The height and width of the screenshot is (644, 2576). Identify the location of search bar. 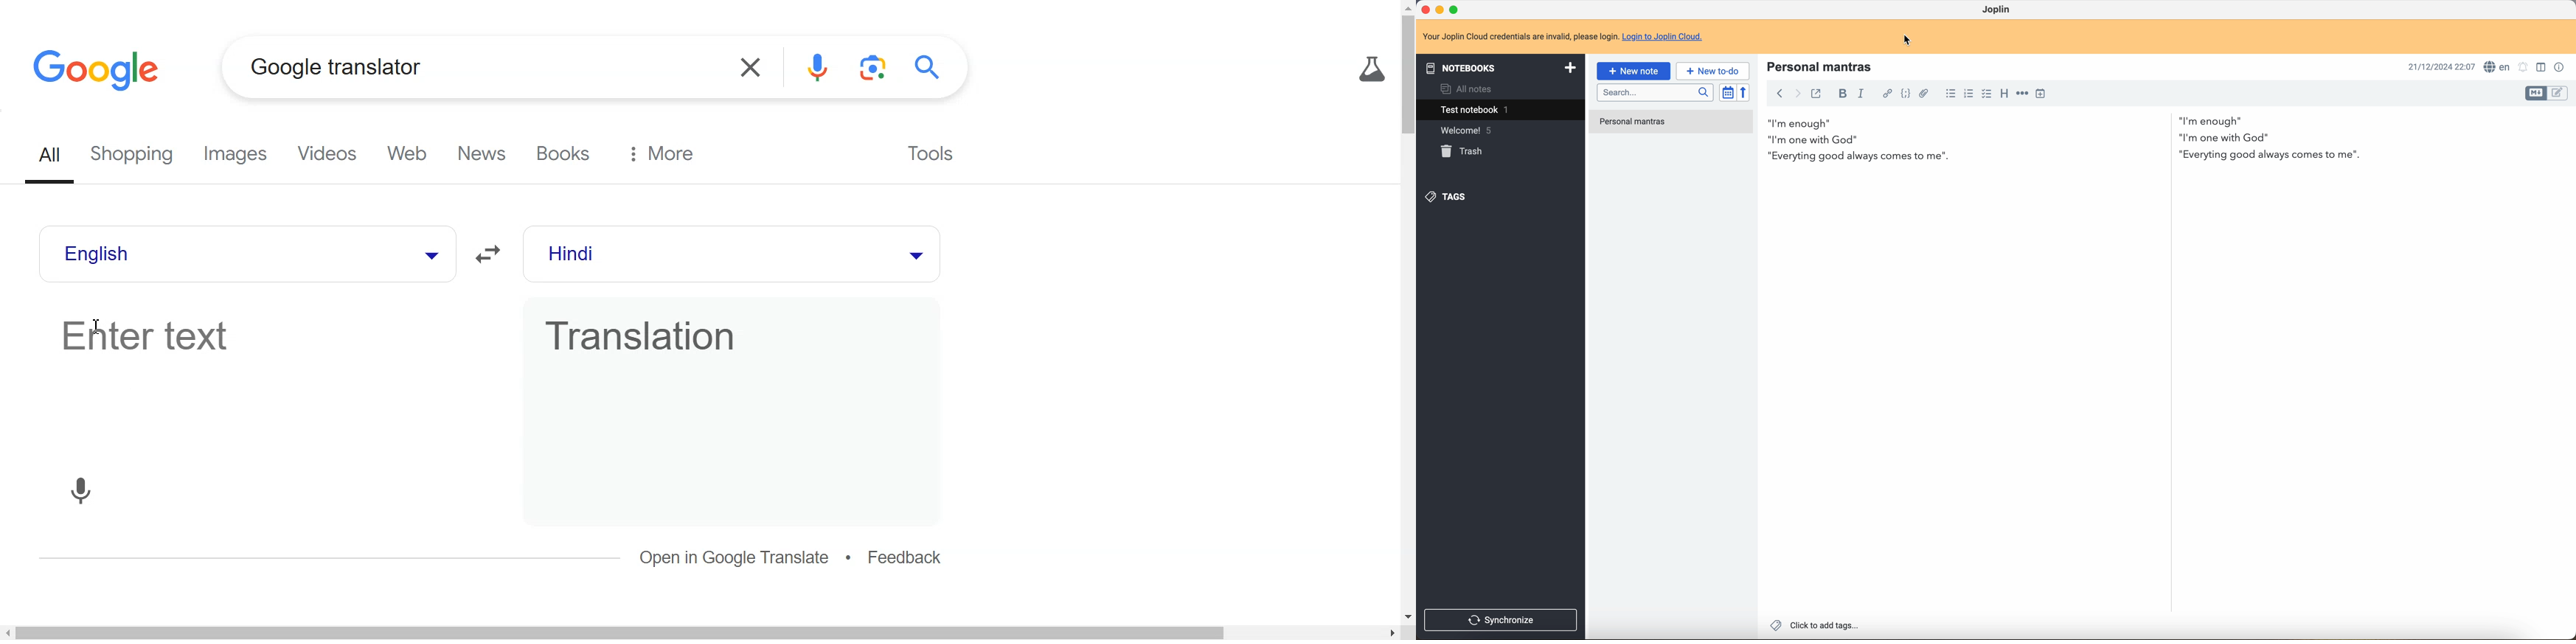
(1655, 93).